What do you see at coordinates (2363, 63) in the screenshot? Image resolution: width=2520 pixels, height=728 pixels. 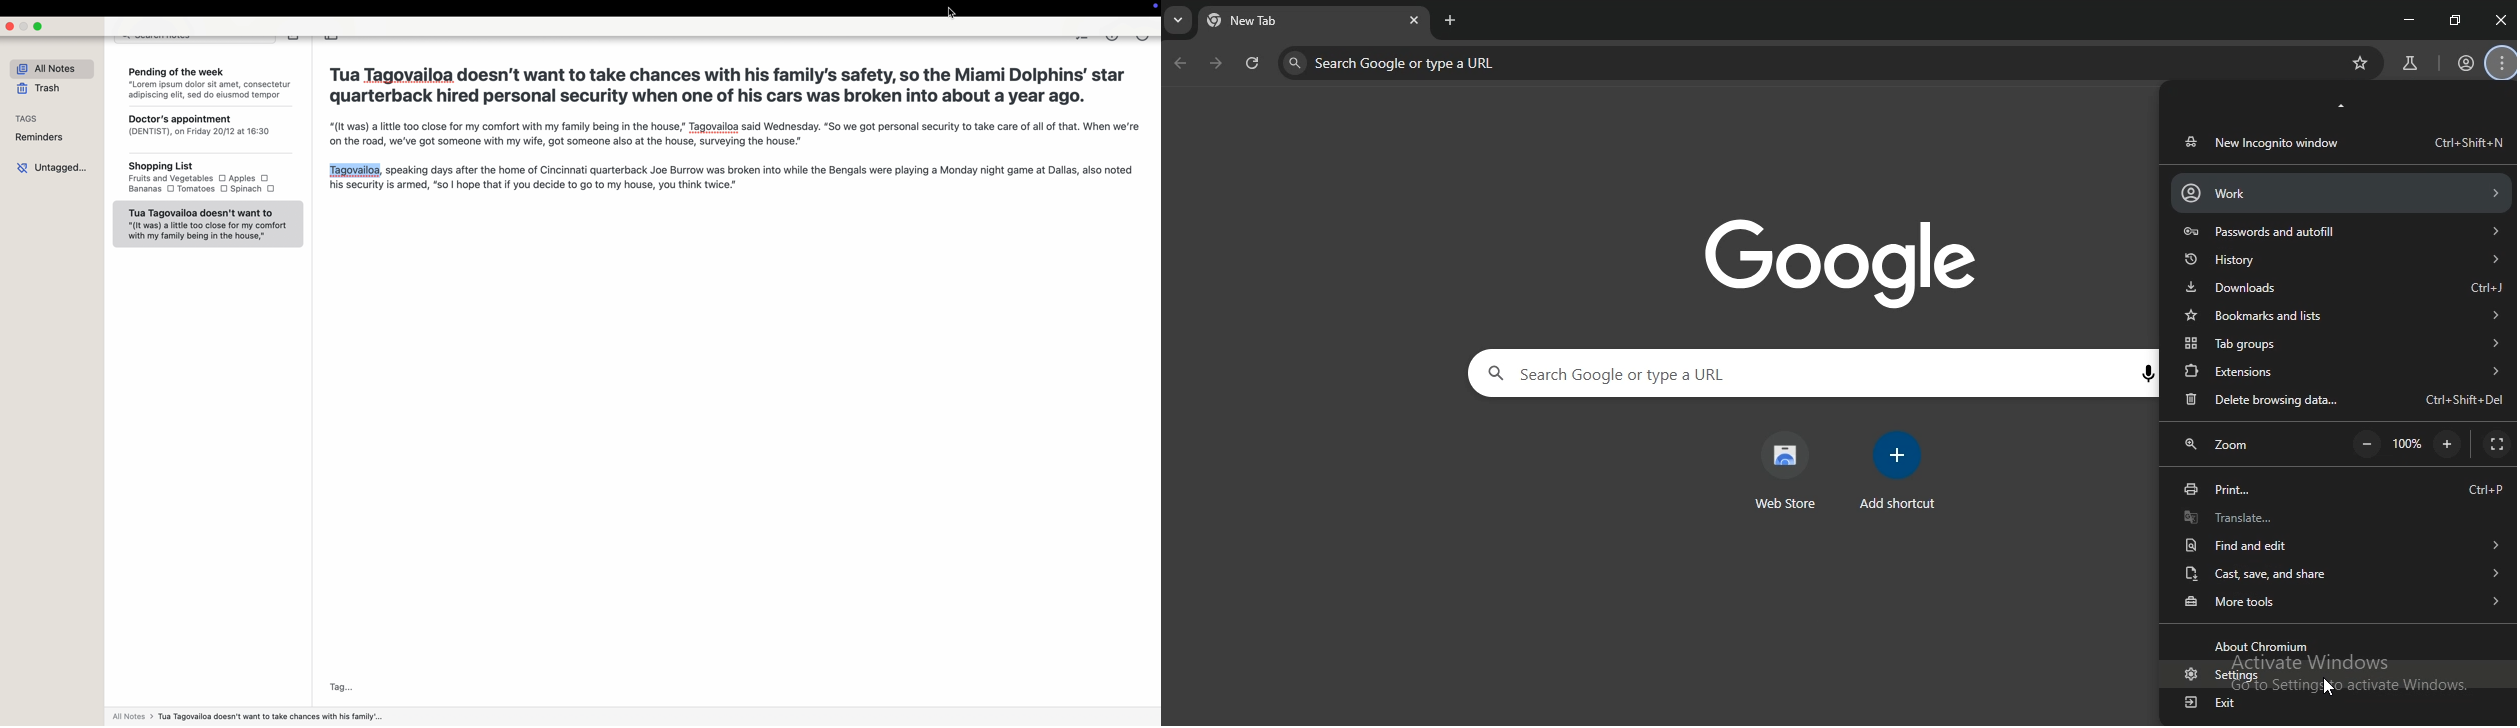 I see `bookmark this tab` at bounding box center [2363, 63].